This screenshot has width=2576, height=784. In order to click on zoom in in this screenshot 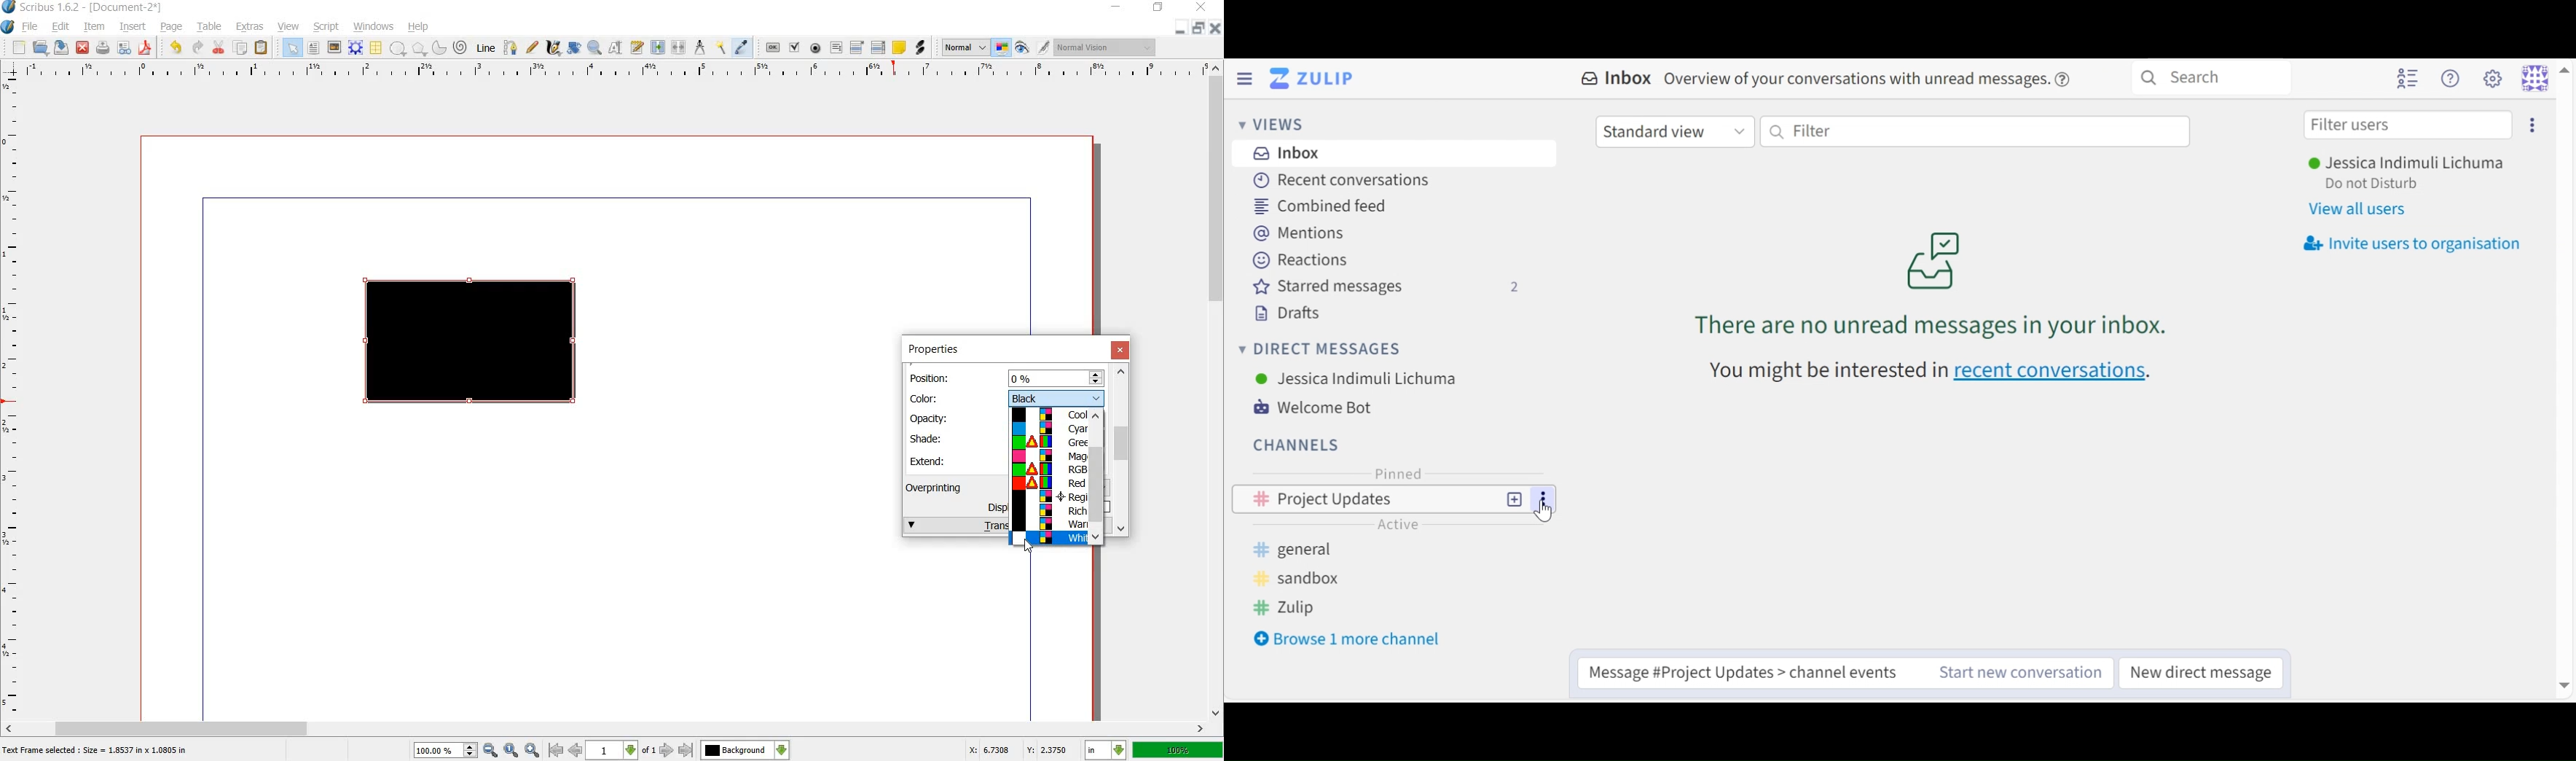, I will do `click(533, 750)`.